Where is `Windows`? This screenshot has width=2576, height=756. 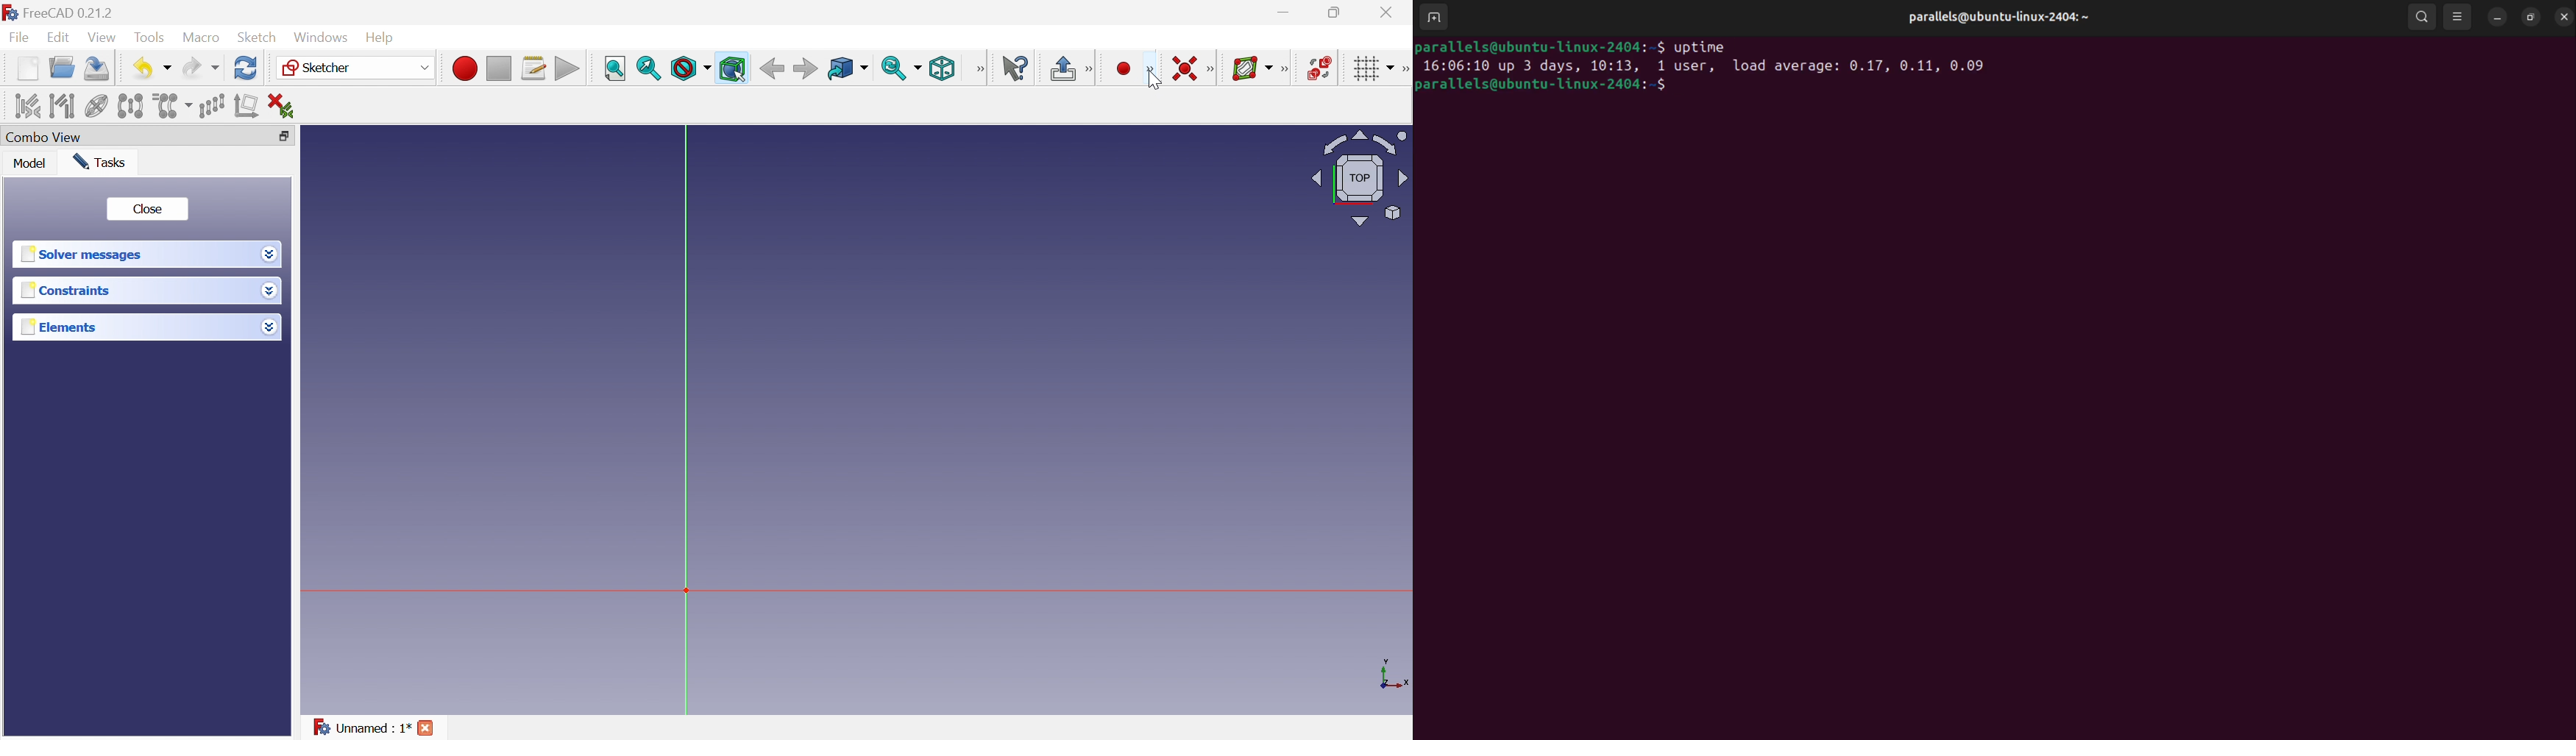
Windows is located at coordinates (320, 38).